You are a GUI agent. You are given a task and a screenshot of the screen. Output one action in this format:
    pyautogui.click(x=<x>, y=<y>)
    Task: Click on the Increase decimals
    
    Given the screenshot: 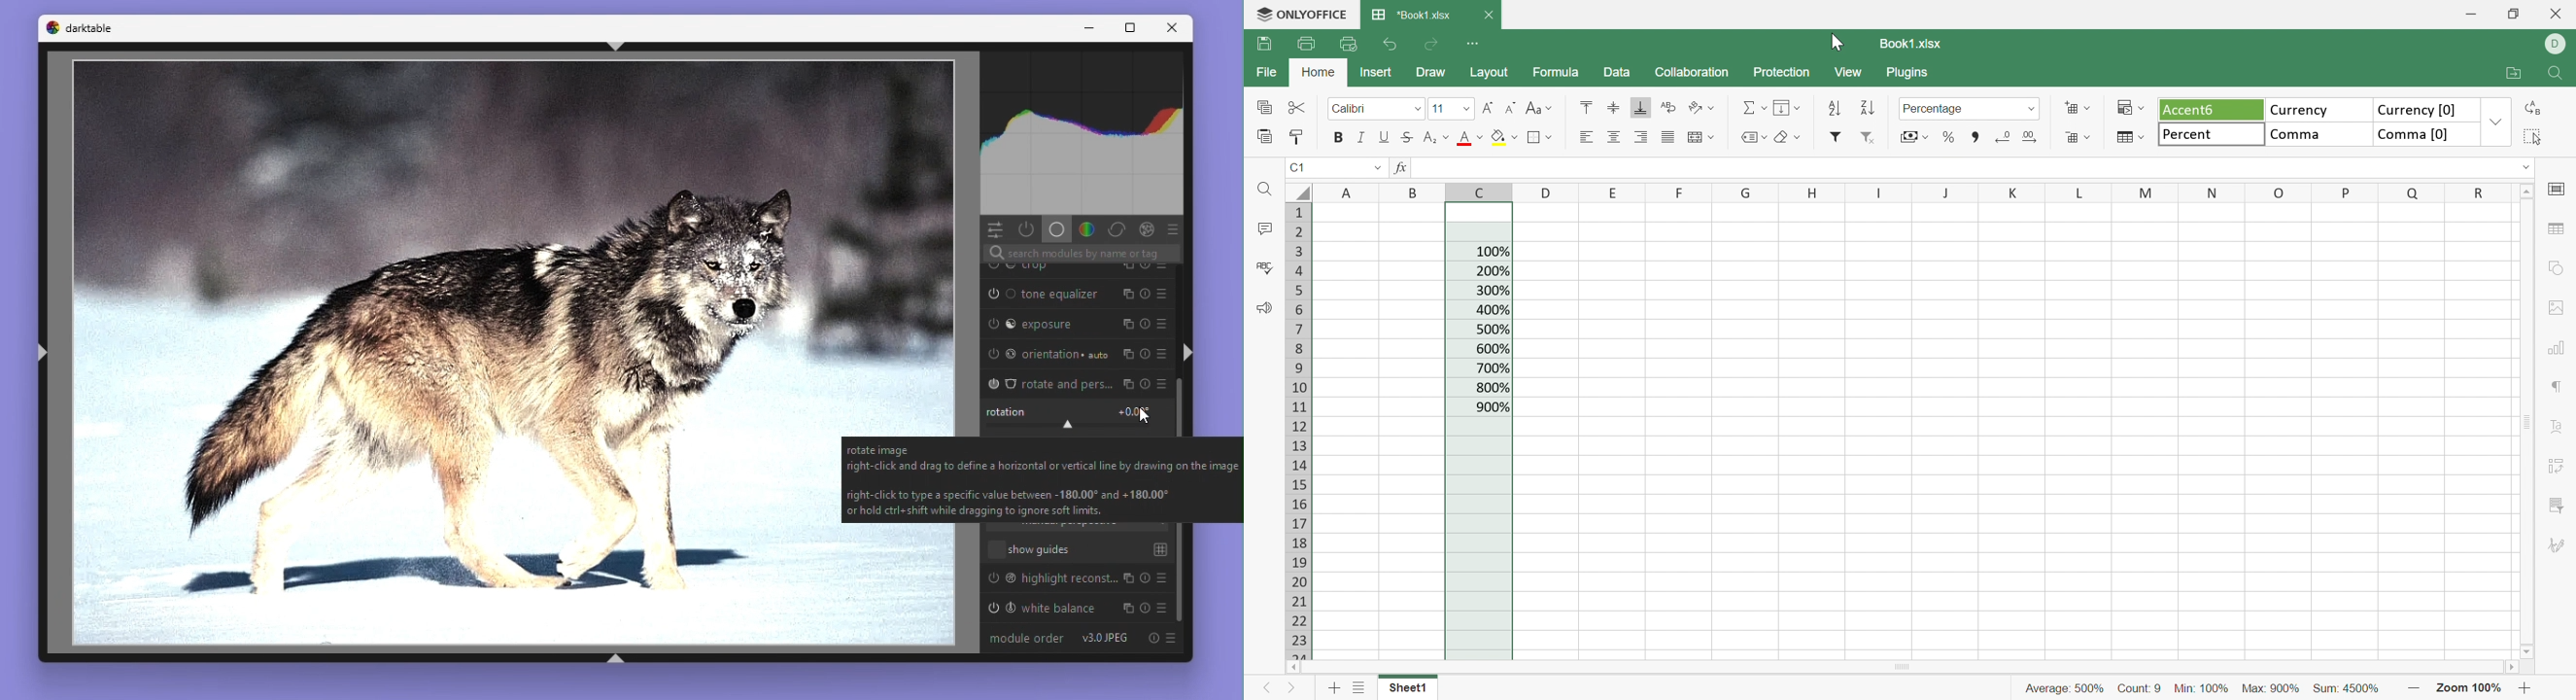 What is the action you would take?
    pyautogui.click(x=2030, y=137)
    